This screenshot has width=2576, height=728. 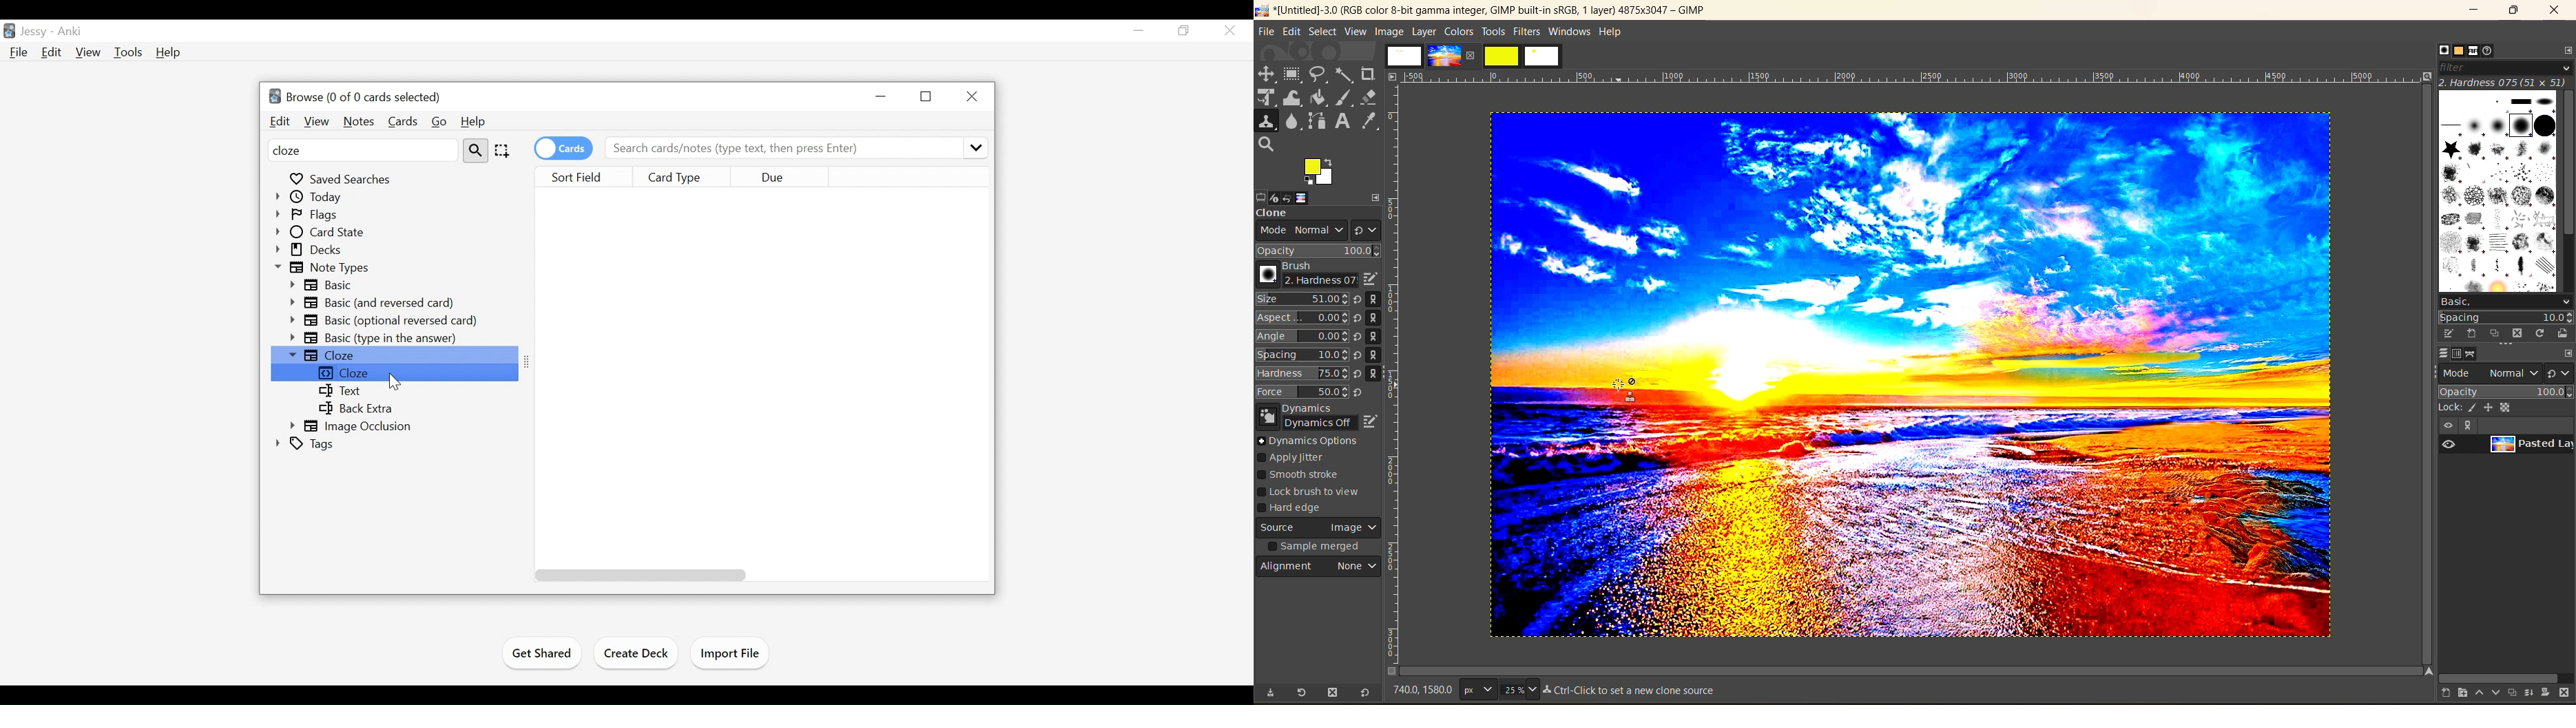 I want to click on 740.0, 1580.0, so click(x=1421, y=692).